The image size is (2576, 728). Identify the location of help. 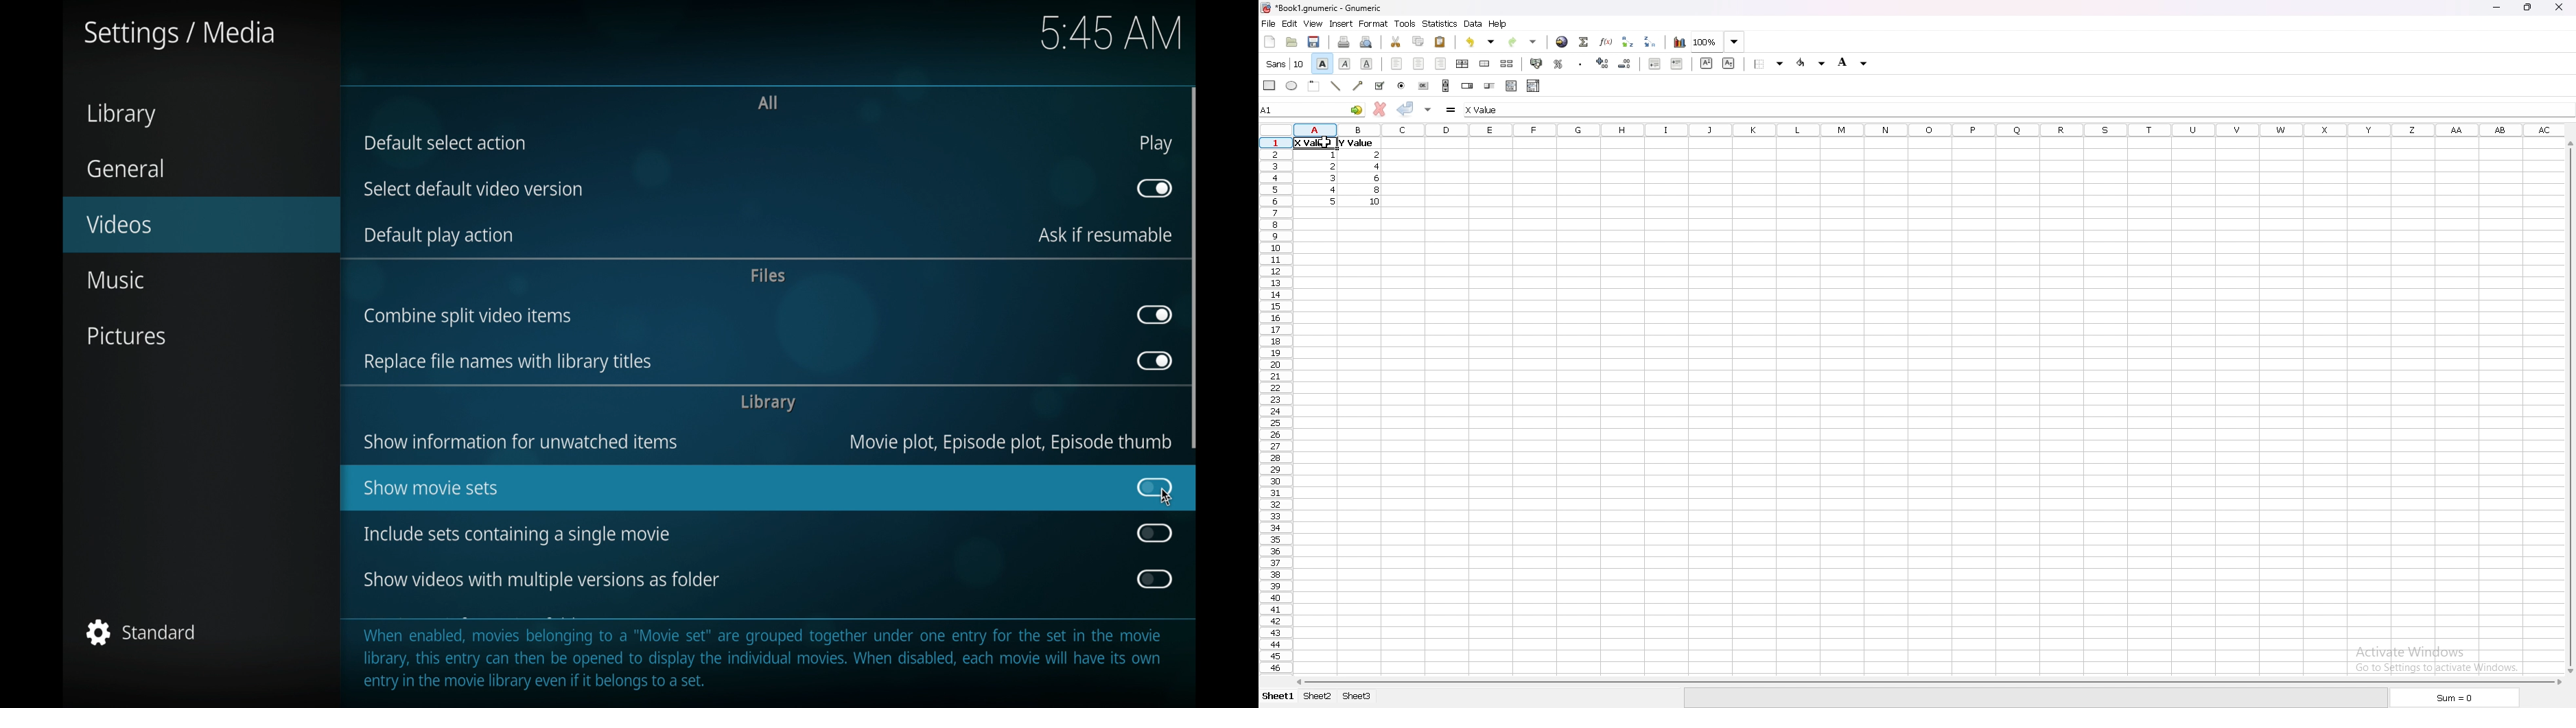
(1498, 23).